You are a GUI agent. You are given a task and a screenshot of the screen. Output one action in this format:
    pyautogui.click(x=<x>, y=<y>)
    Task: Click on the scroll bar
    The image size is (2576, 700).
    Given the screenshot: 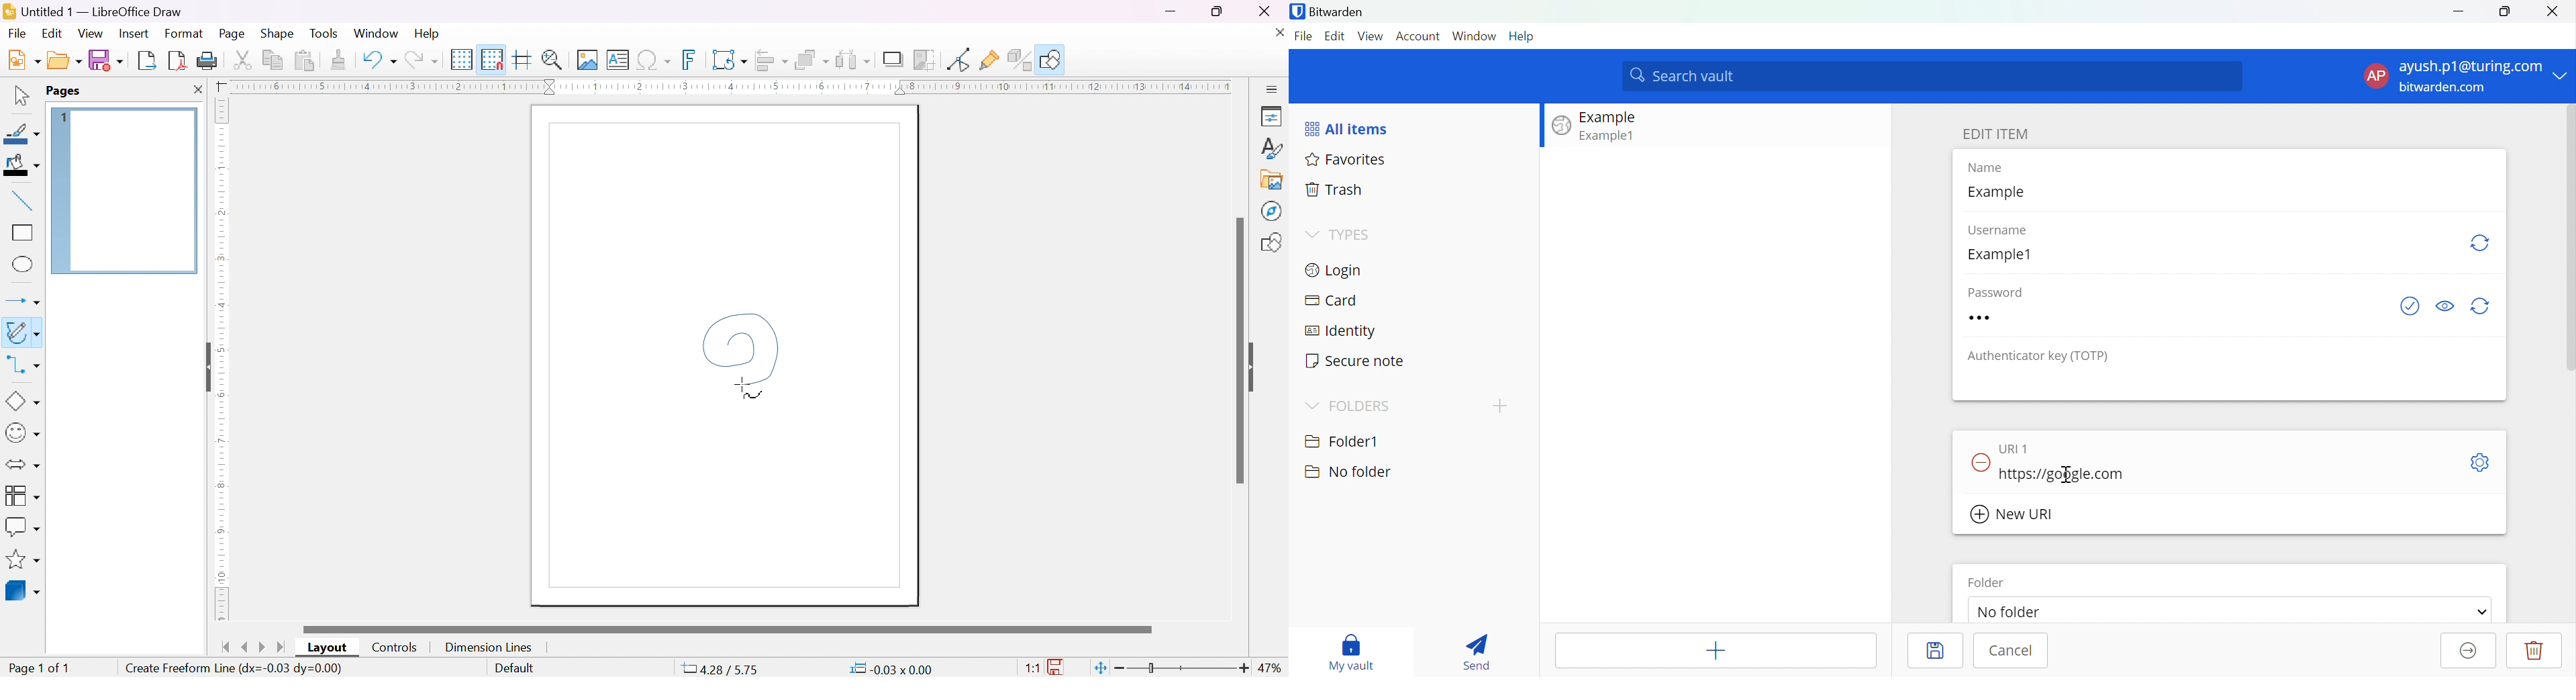 What is the action you would take?
    pyautogui.click(x=1238, y=348)
    